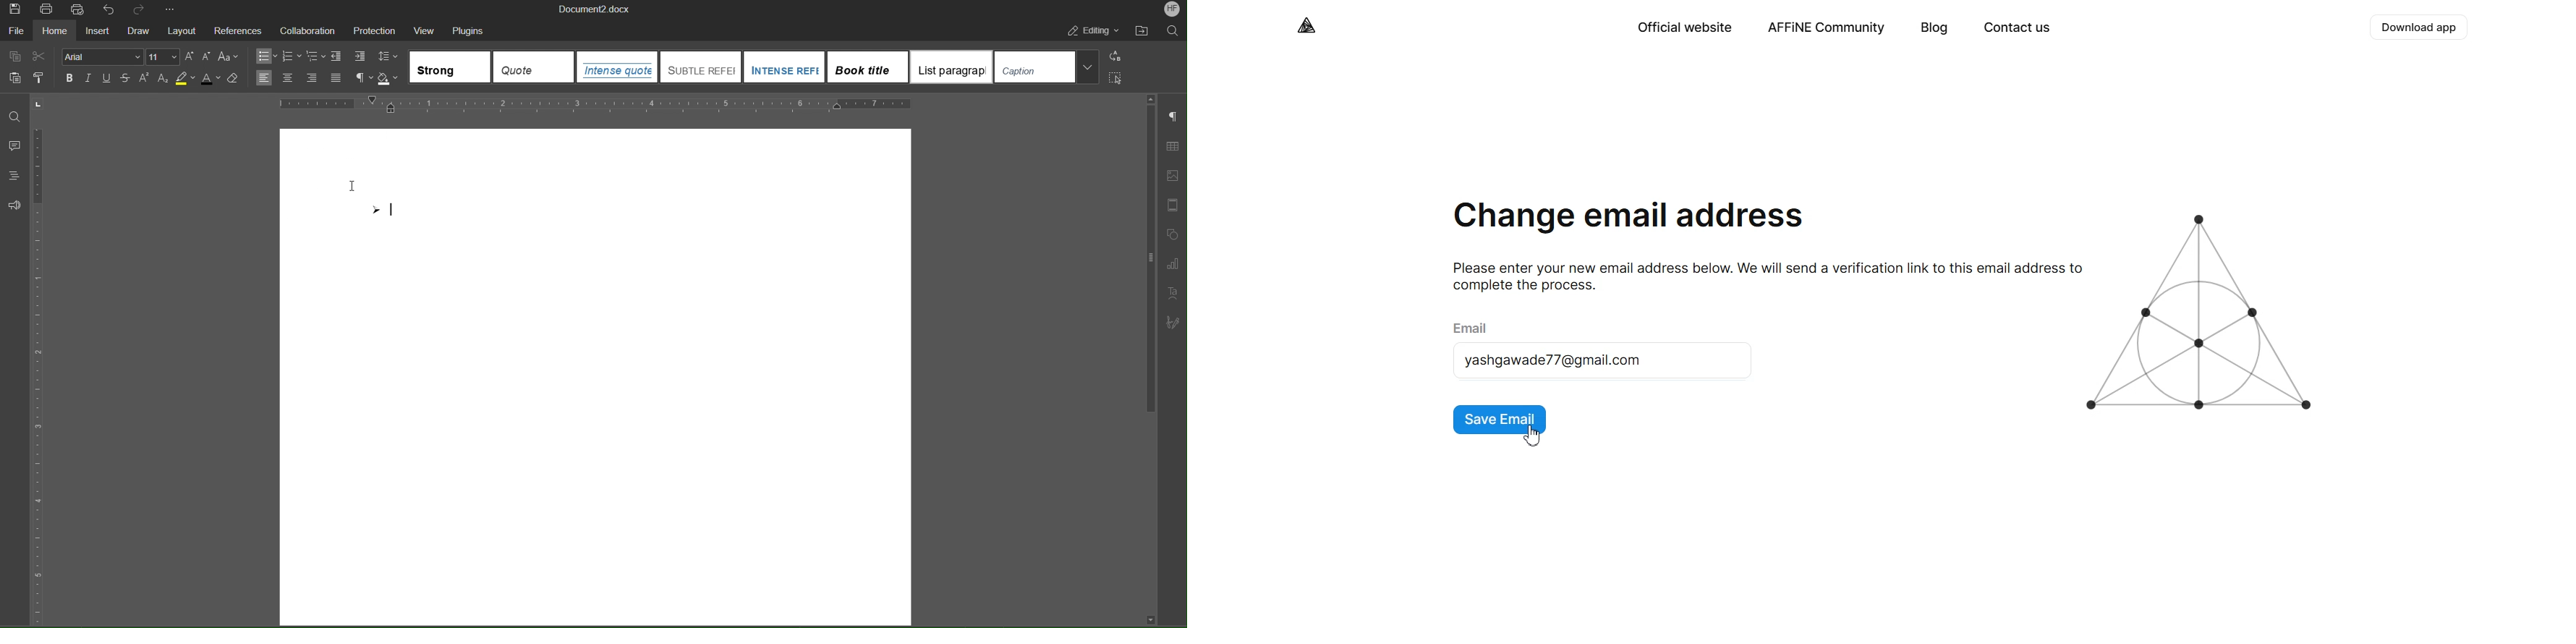 Image resolution: width=2576 pixels, height=644 pixels. I want to click on Copy Style, so click(46, 79).